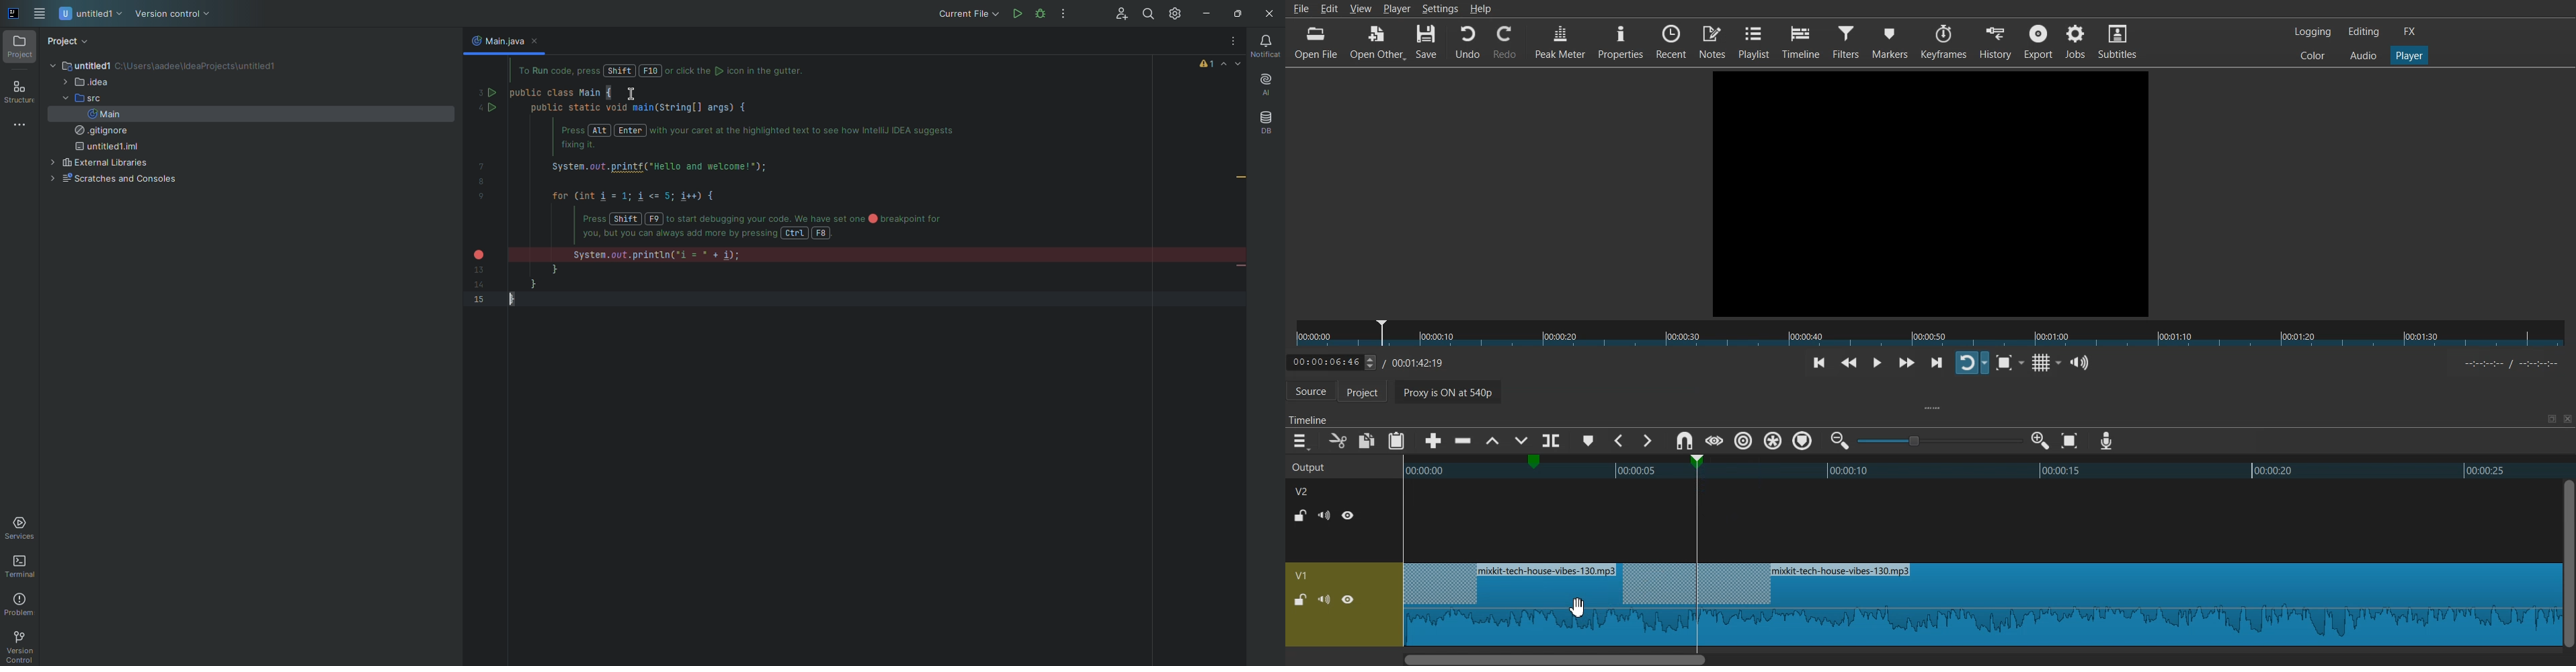 The image size is (2576, 672). What do you see at coordinates (1979, 521) in the screenshot?
I see `Blank timeline` at bounding box center [1979, 521].